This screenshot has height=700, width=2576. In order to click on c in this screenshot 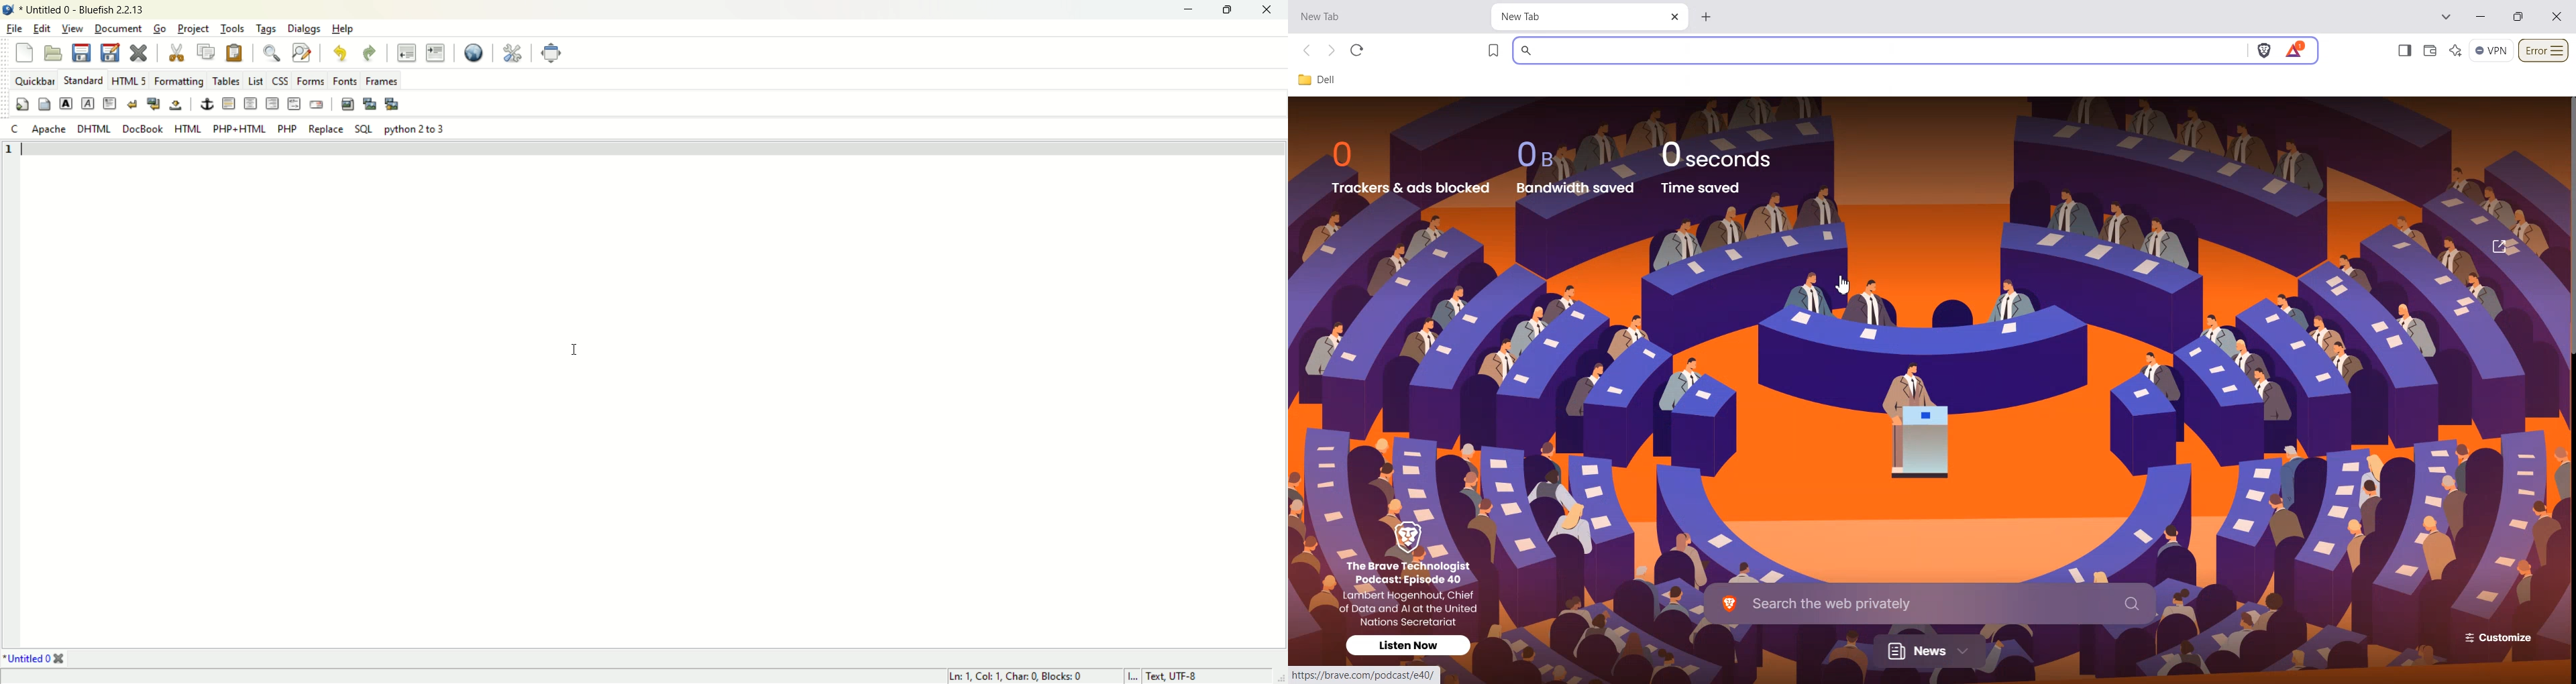, I will do `click(15, 130)`.